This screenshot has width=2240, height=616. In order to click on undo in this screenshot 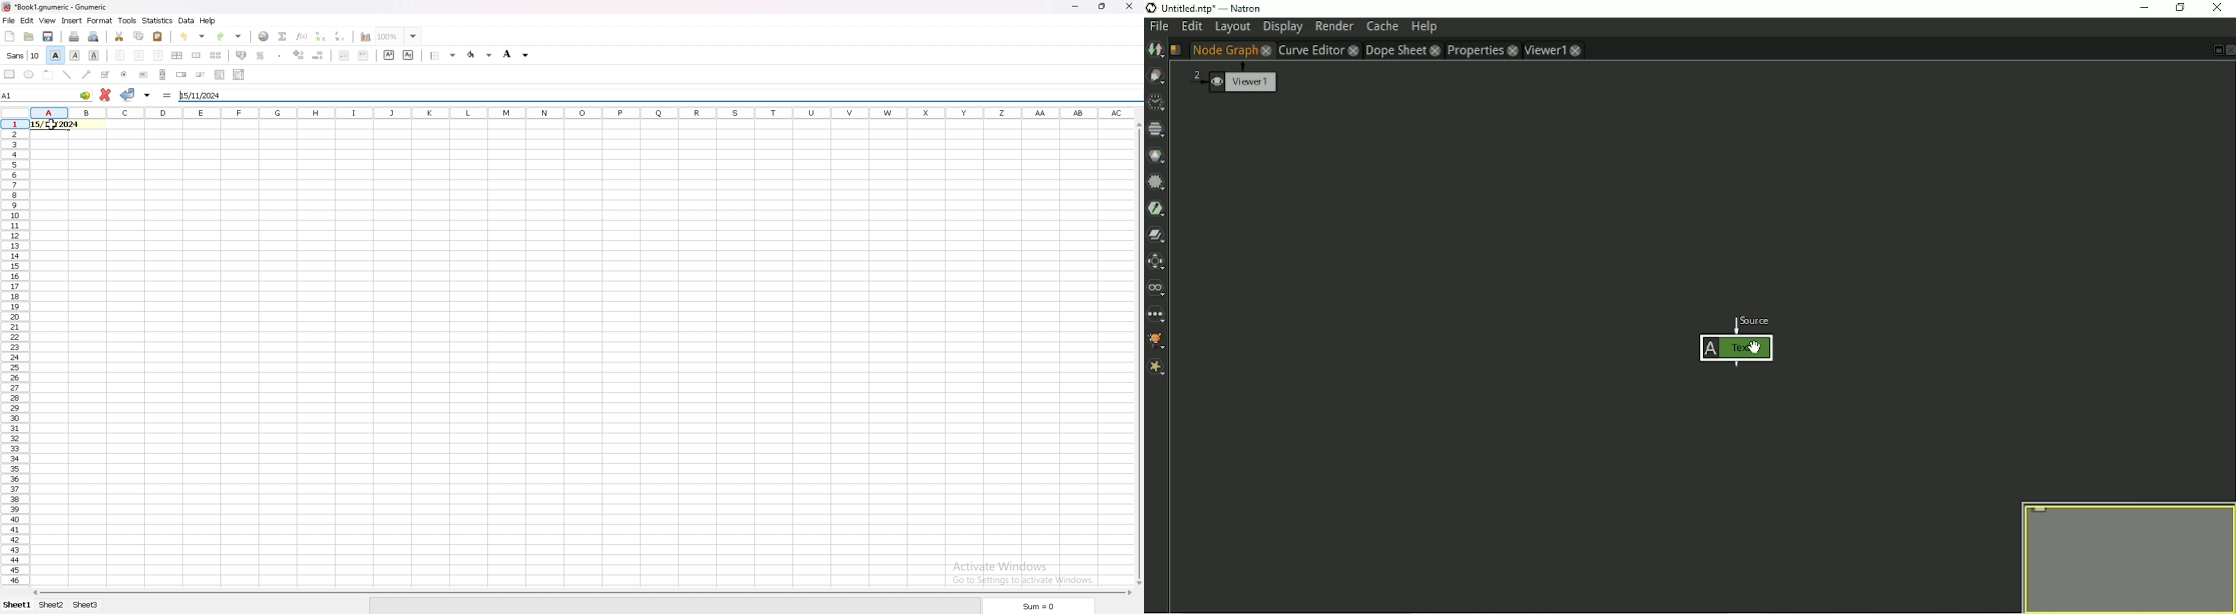, I will do `click(193, 36)`.